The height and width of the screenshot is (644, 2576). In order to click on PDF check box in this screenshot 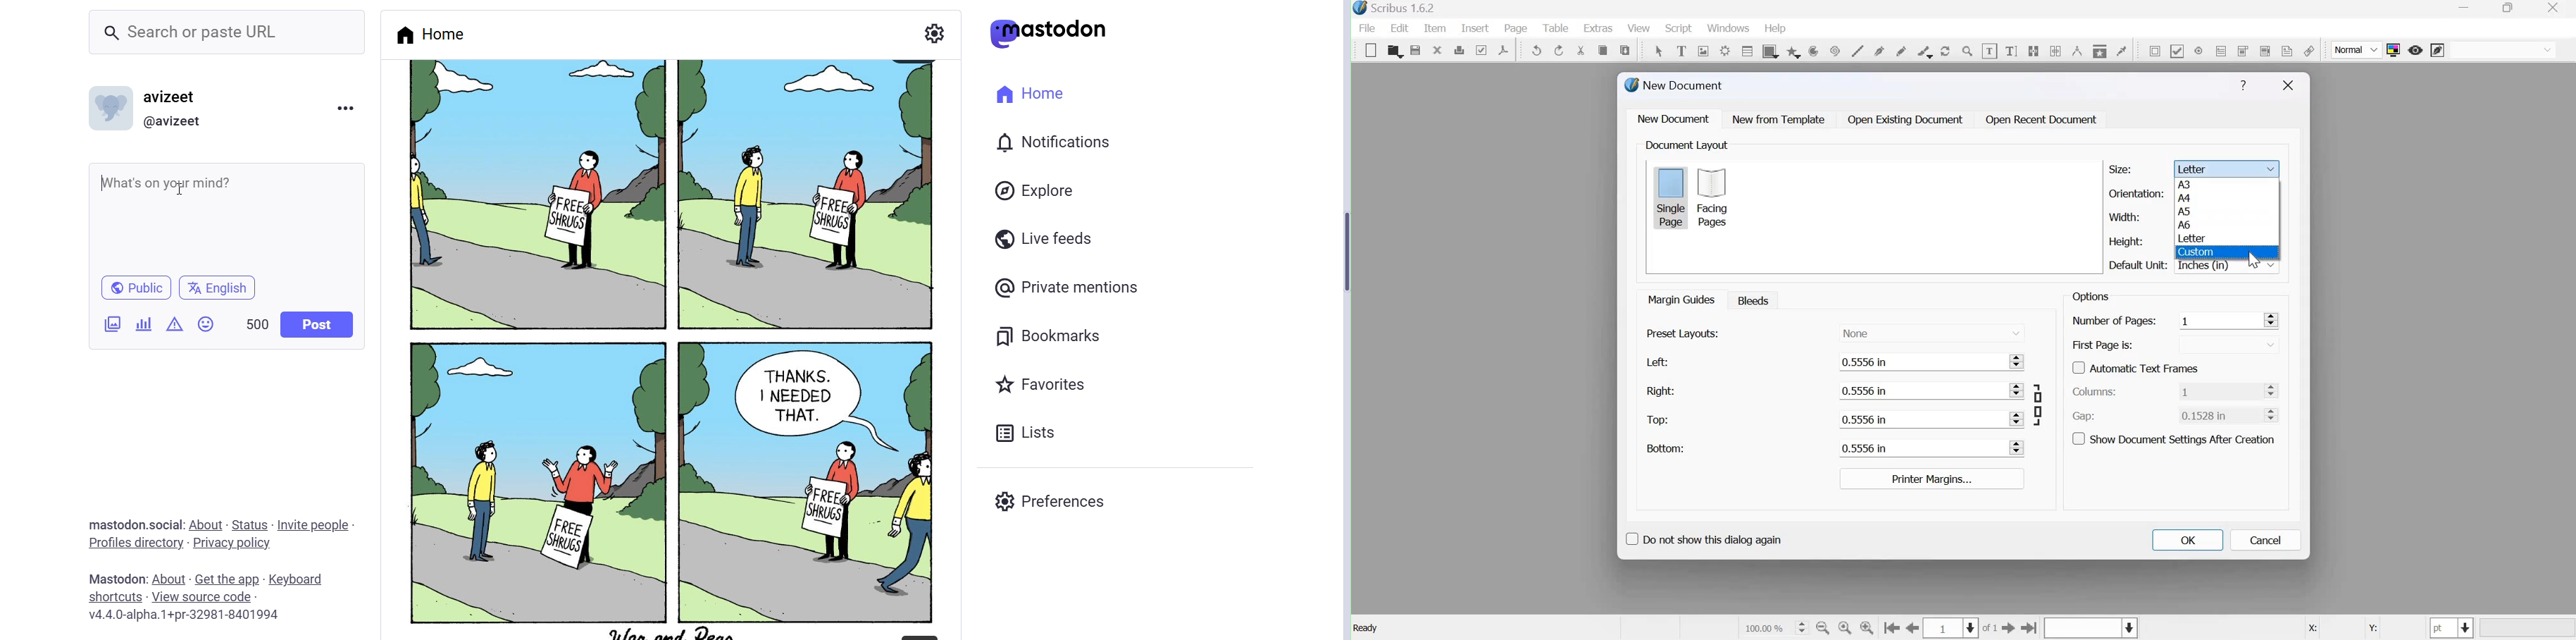, I will do `click(2177, 50)`.